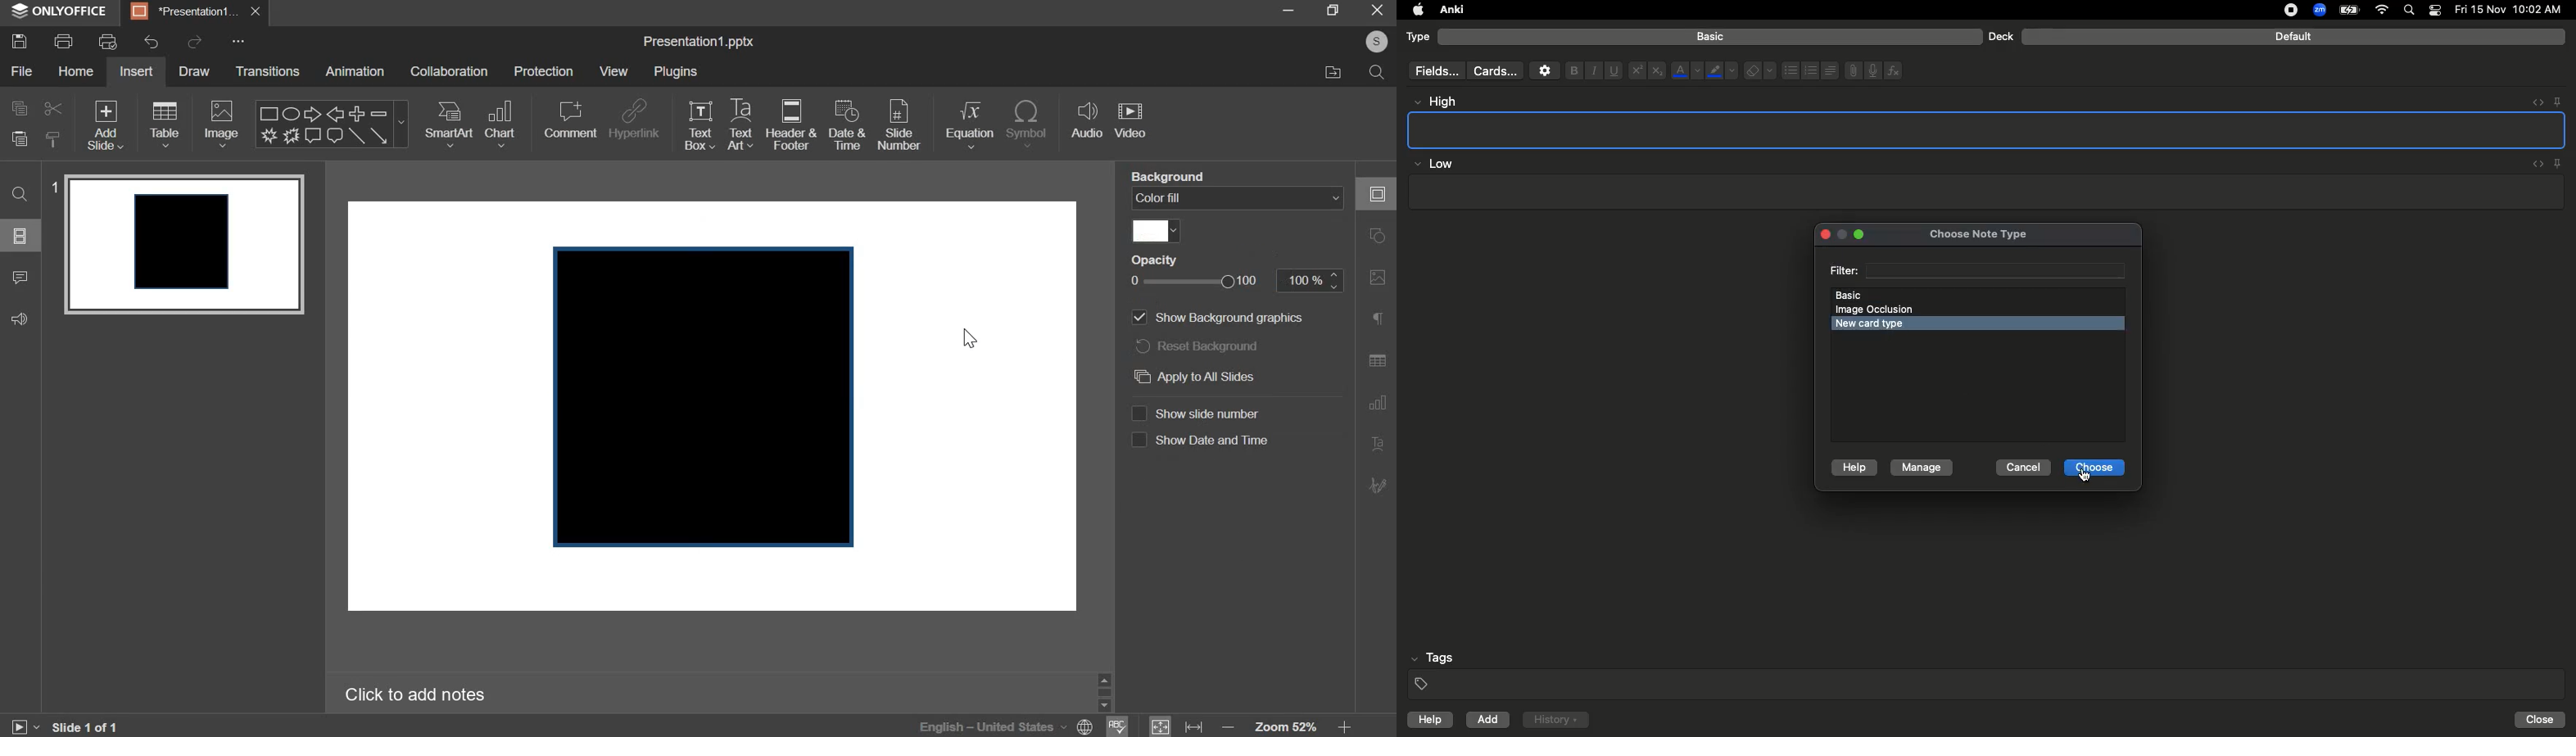  What do you see at coordinates (1217, 317) in the screenshot?
I see `show background graphics` at bounding box center [1217, 317].